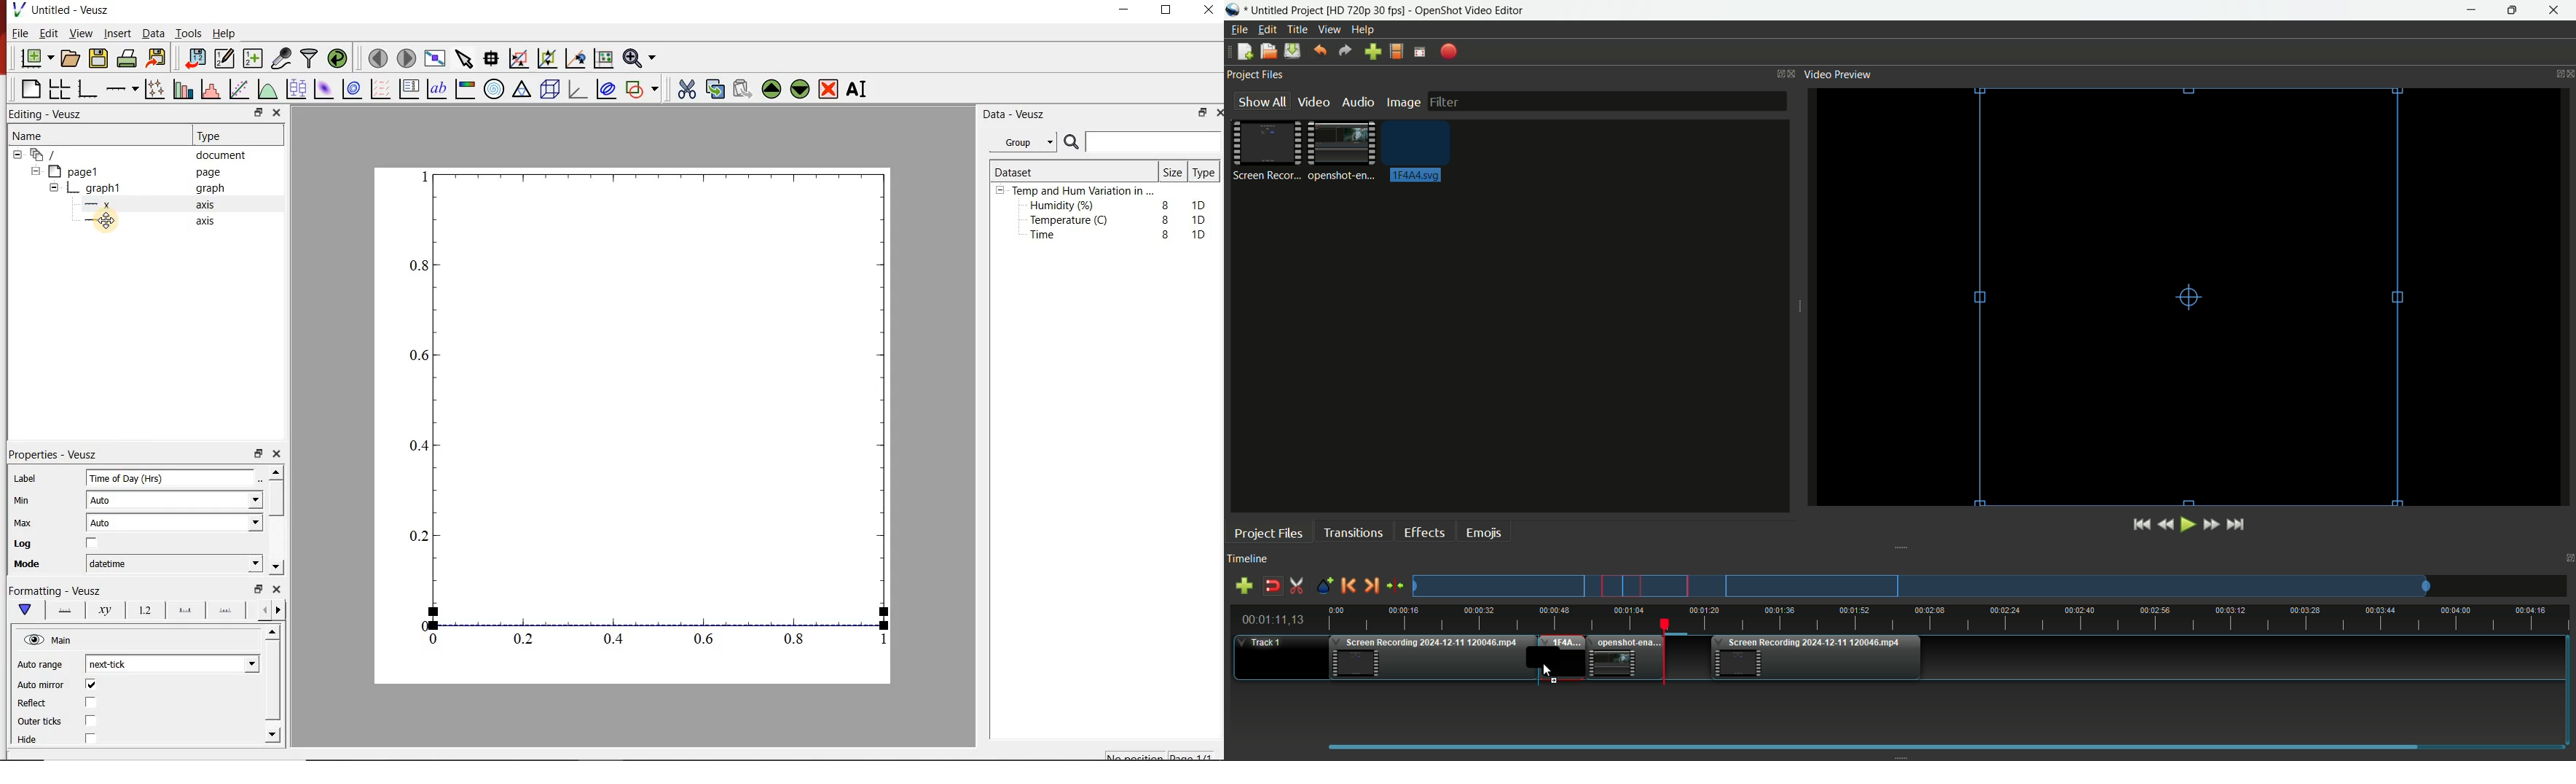 Image resolution: width=2576 pixels, height=784 pixels. What do you see at coordinates (1072, 222) in the screenshot?
I see `Temperature (C)` at bounding box center [1072, 222].